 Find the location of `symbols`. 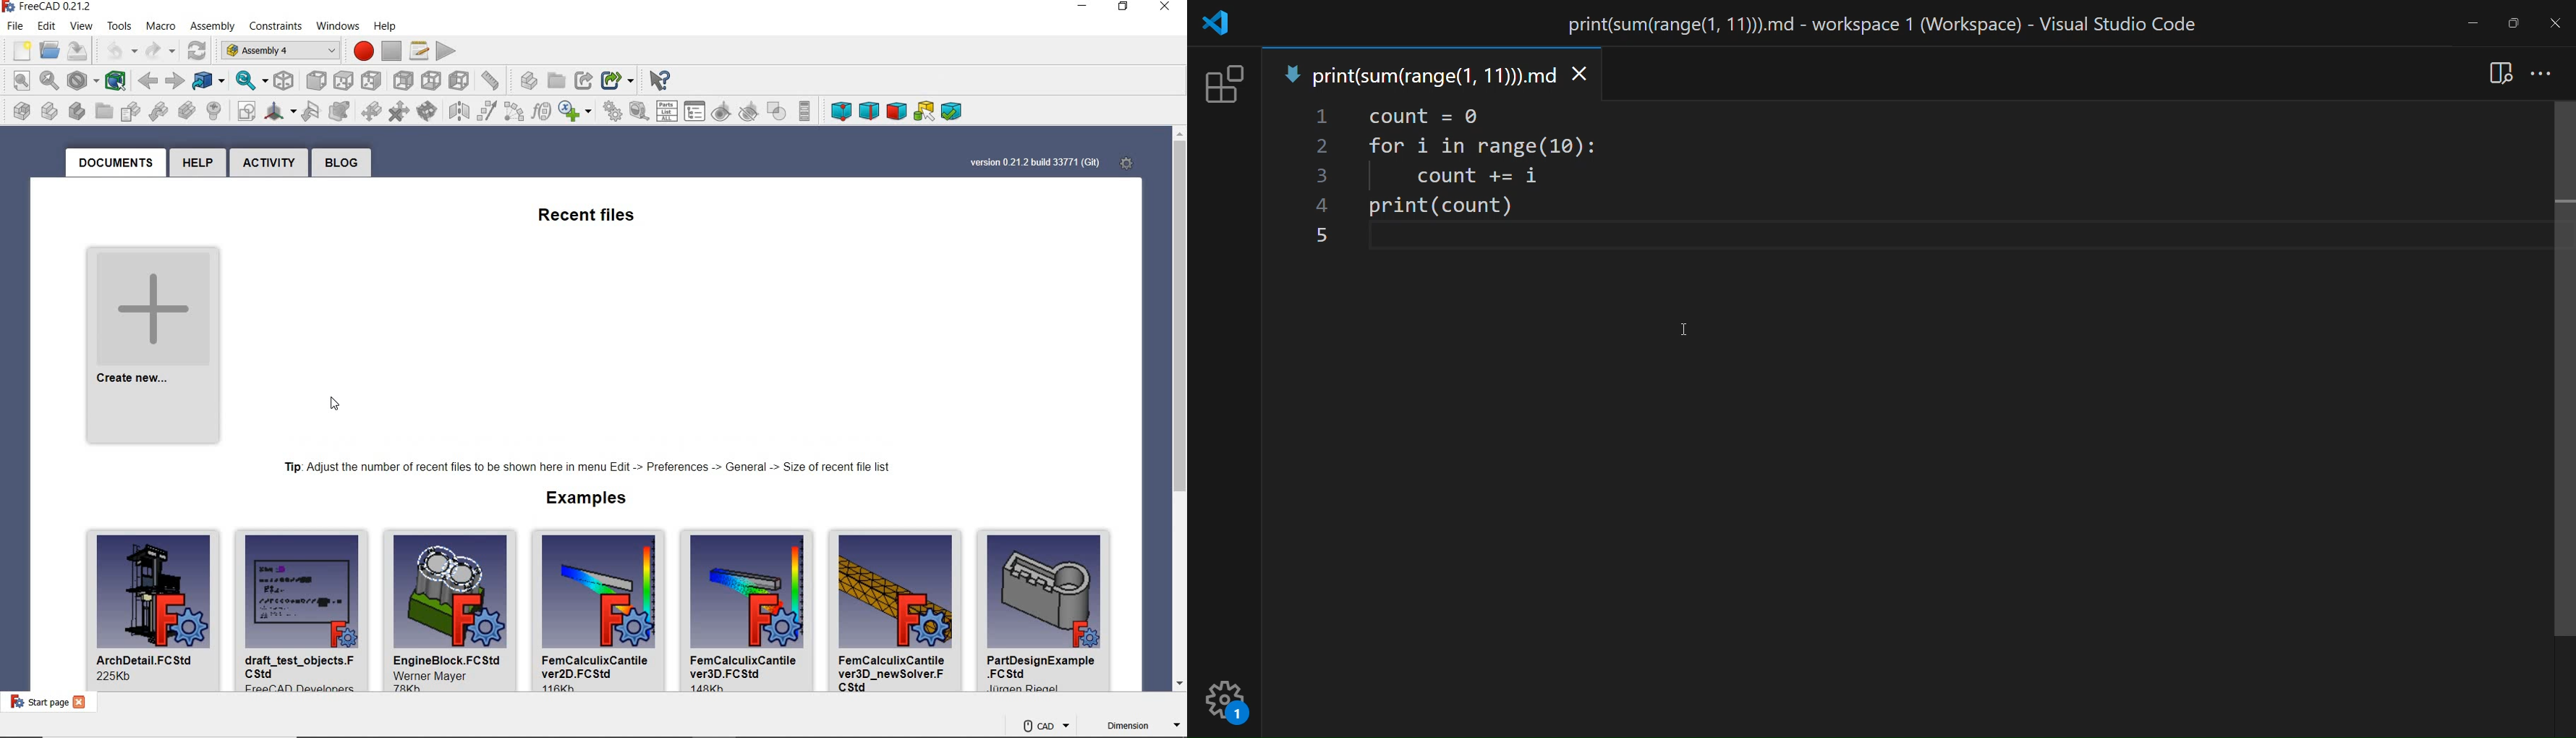

symbols is located at coordinates (577, 112).